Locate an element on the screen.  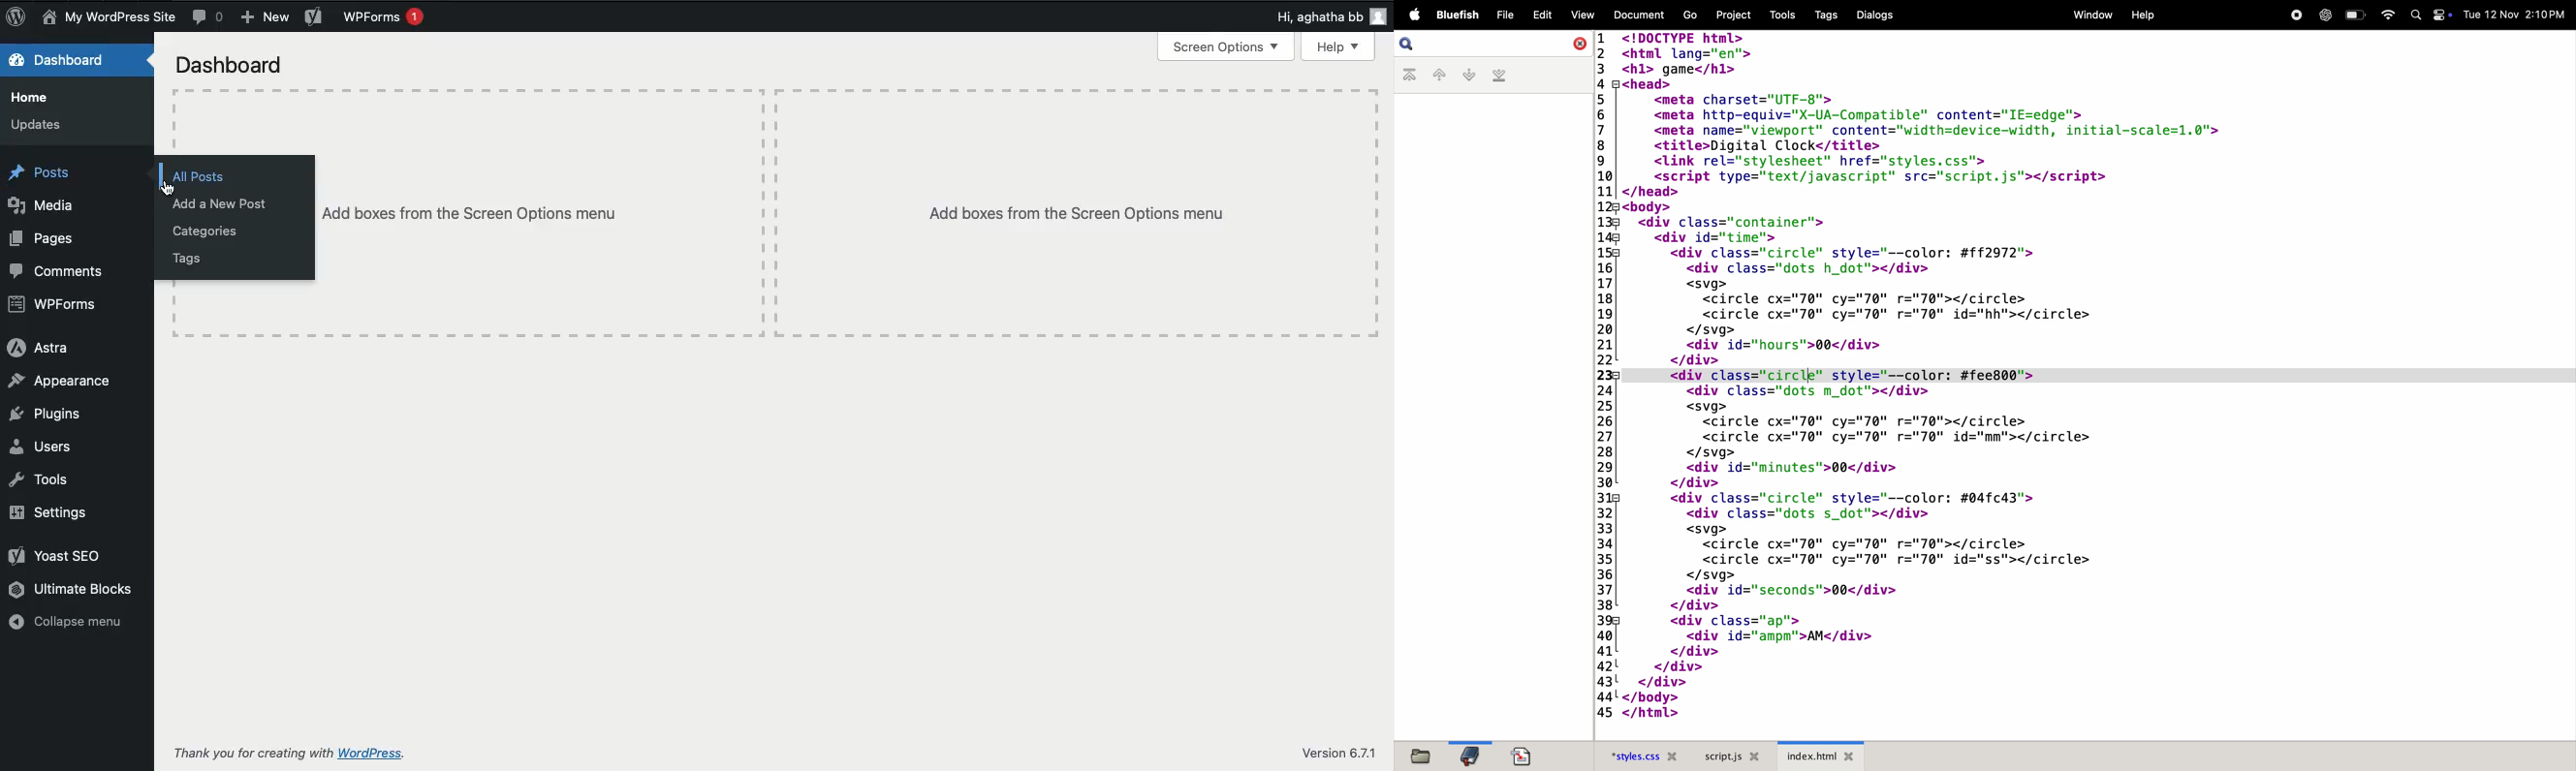
Thank you for creating with WordPress is located at coordinates (288, 755).